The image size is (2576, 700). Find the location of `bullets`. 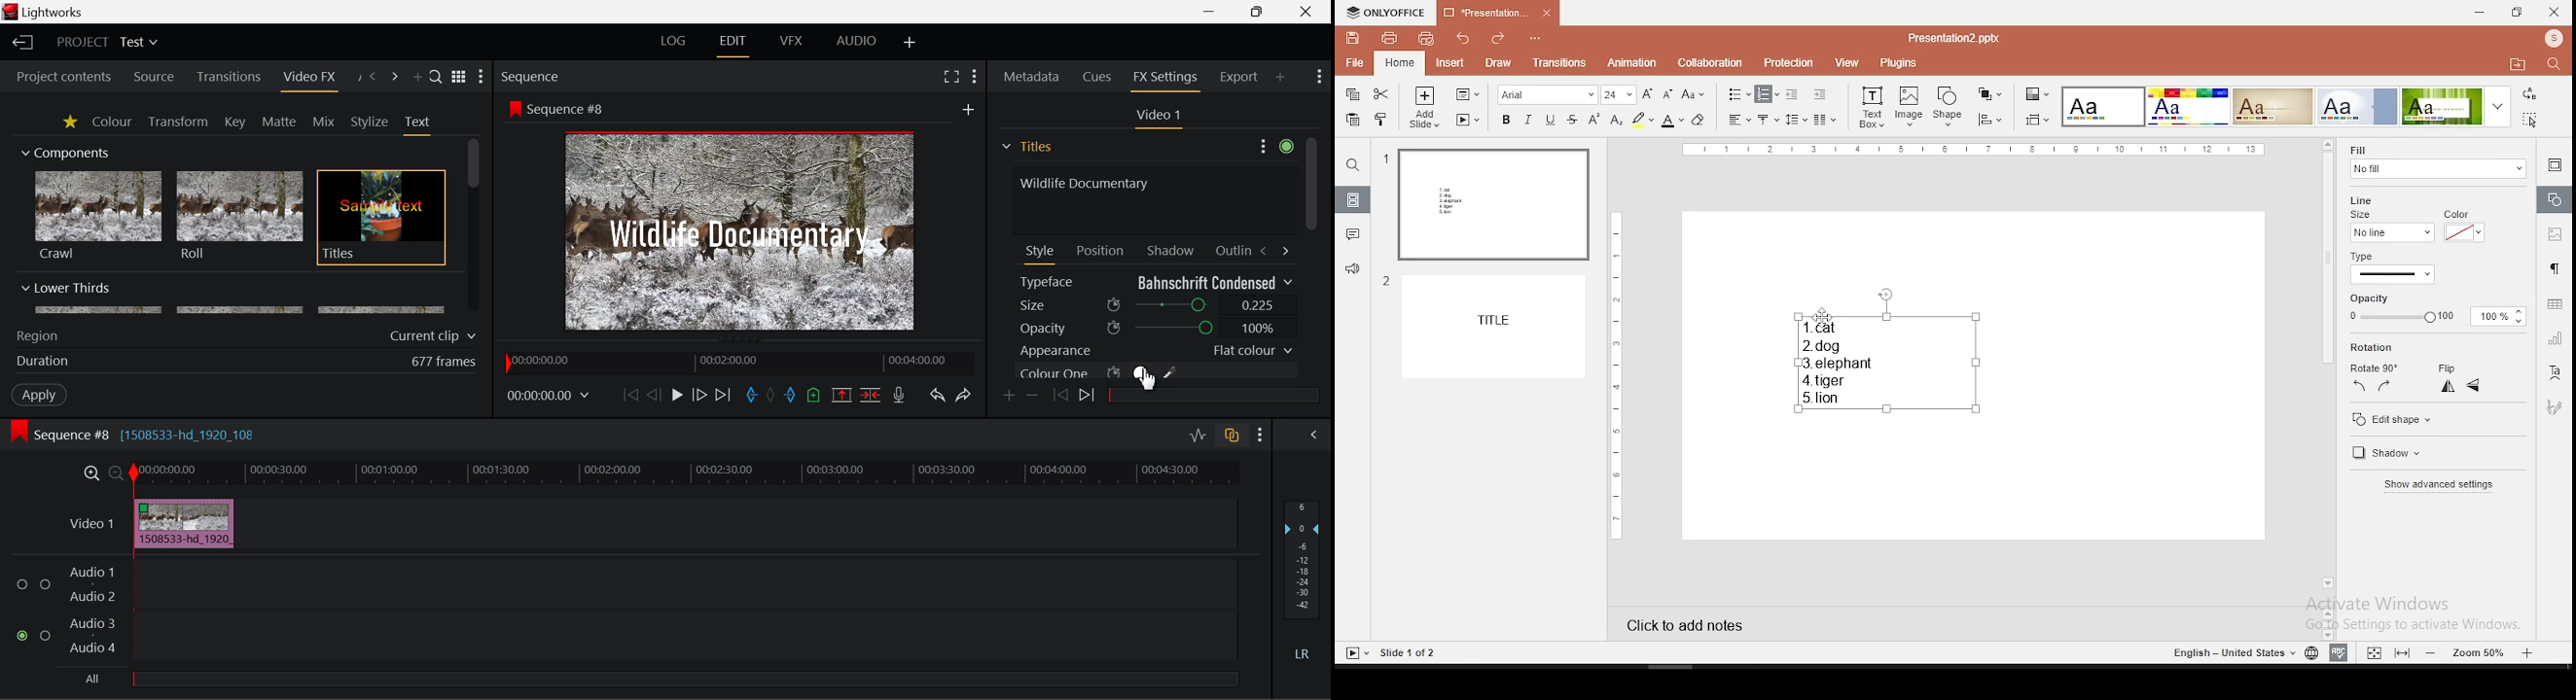

bullets is located at coordinates (1739, 95).